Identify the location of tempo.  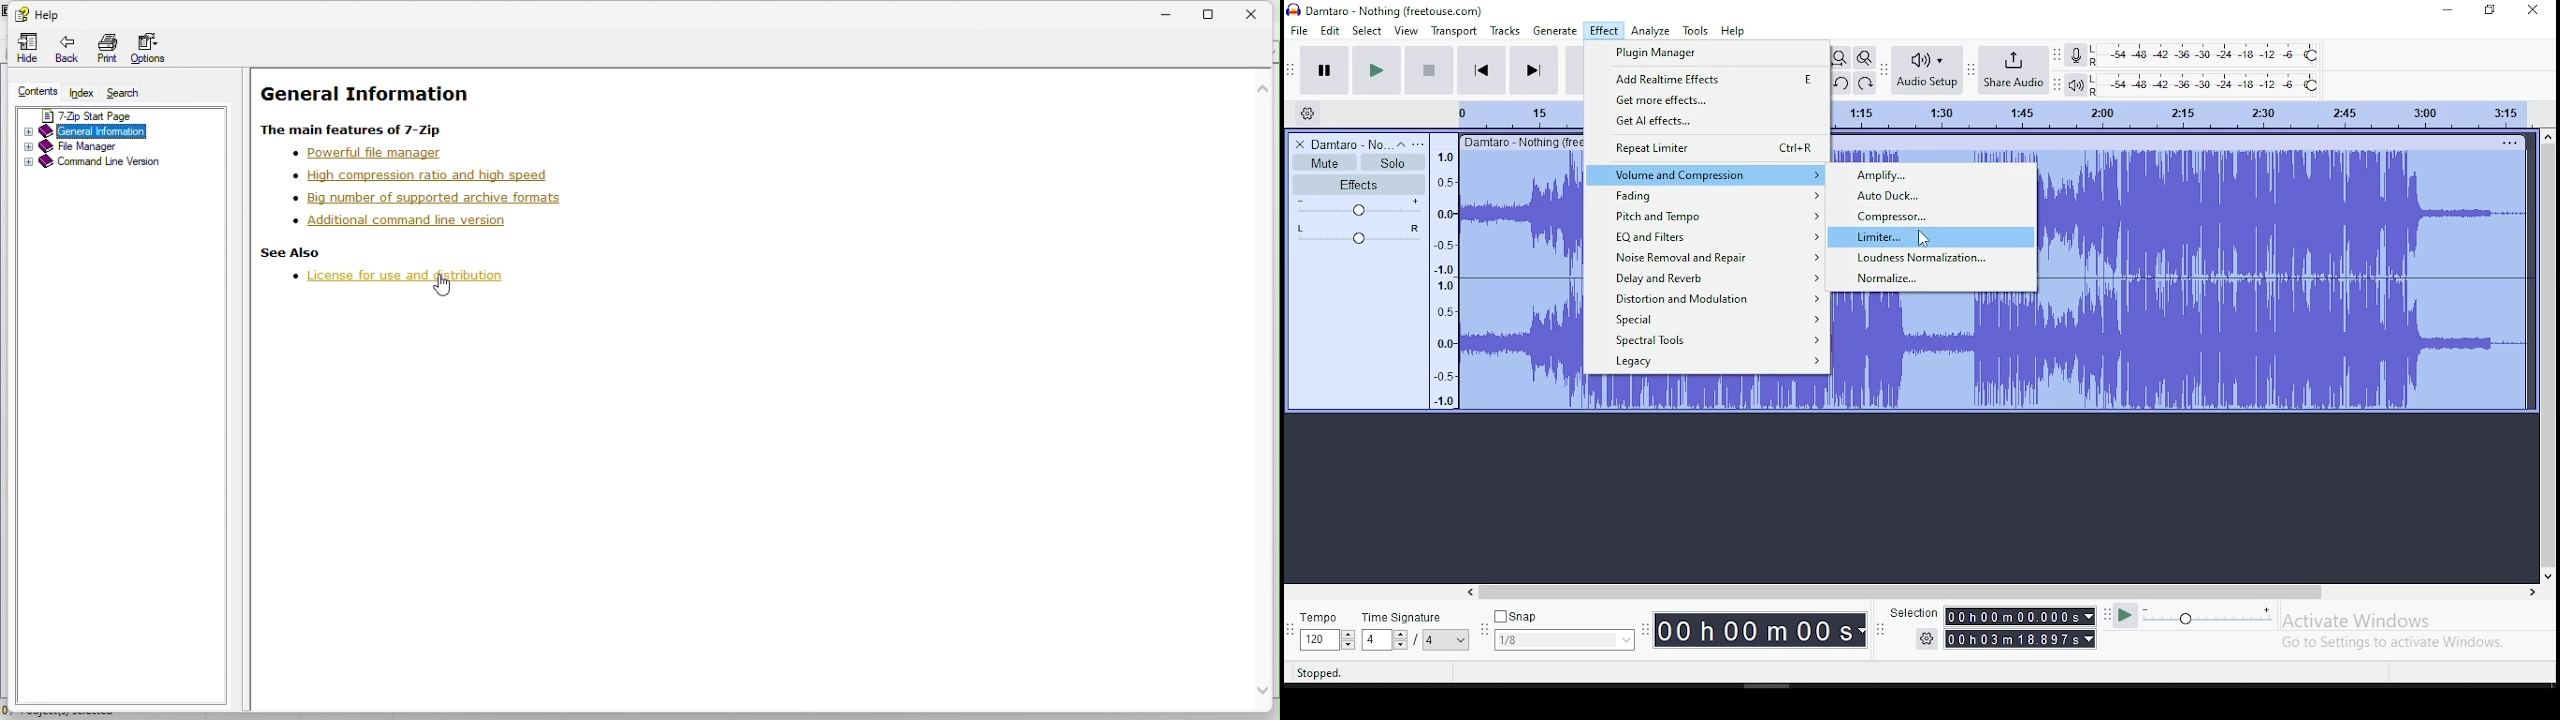
(1324, 629).